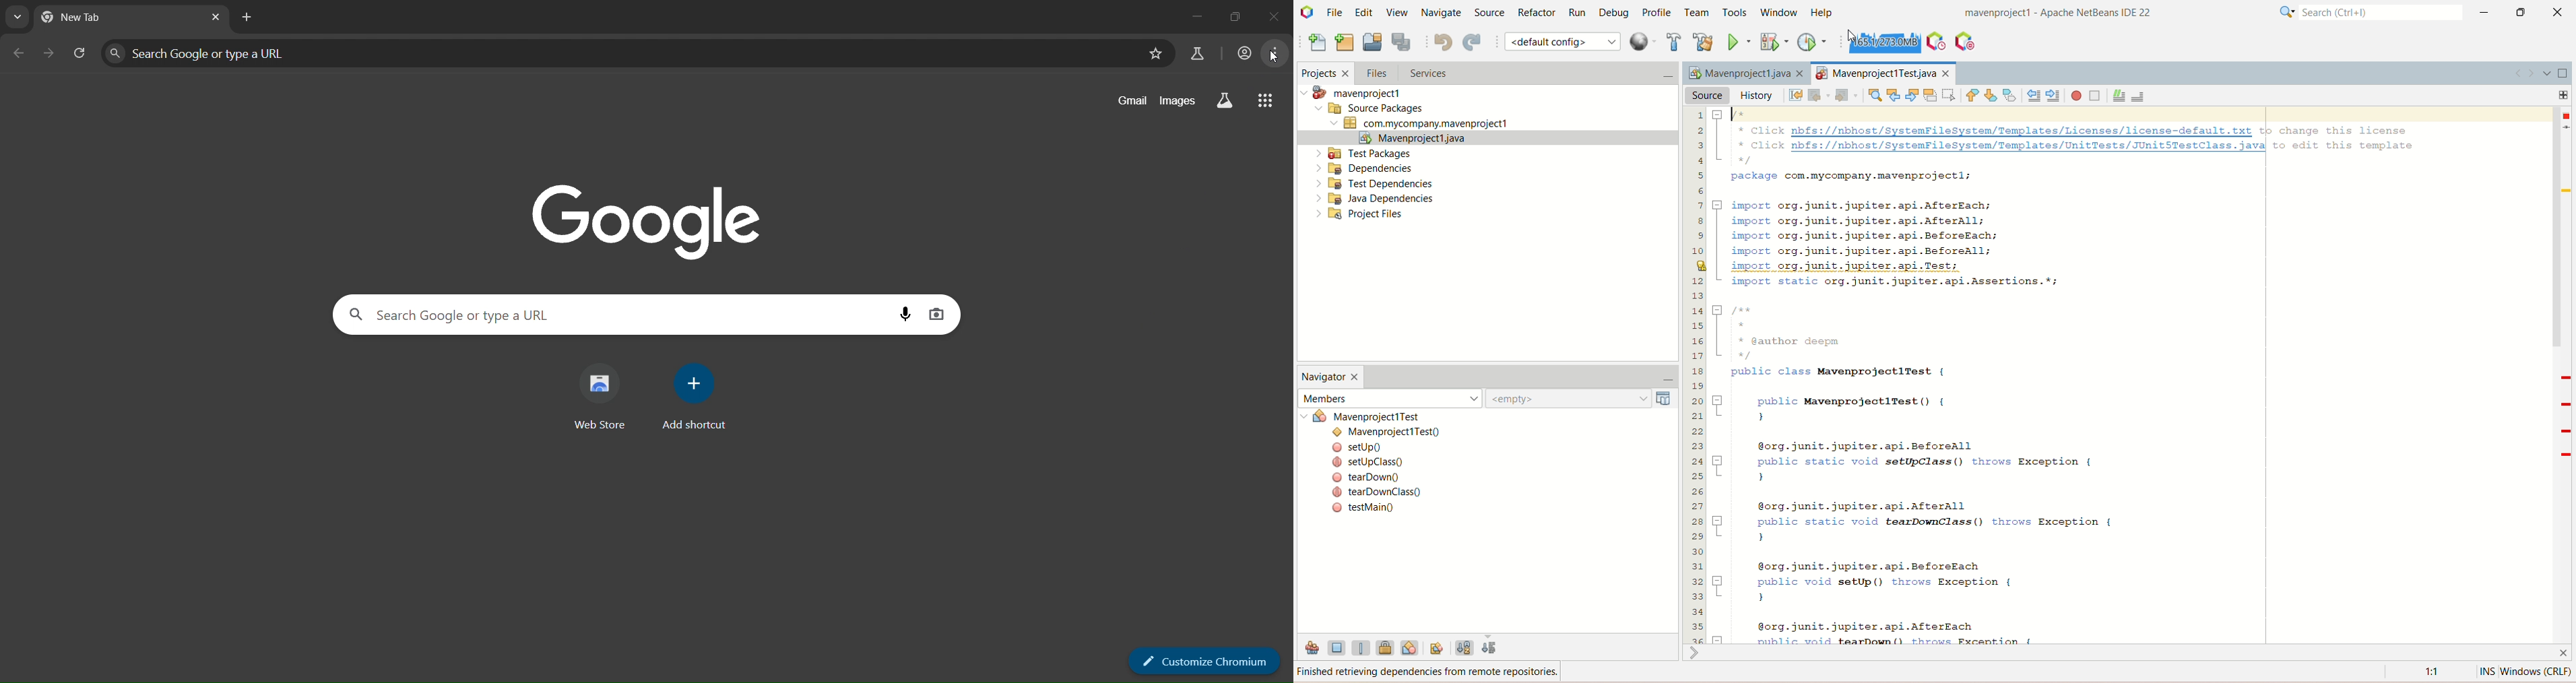 This screenshot has width=2576, height=700. Describe the element at coordinates (1577, 13) in the screenshot. I see `run` at that location.